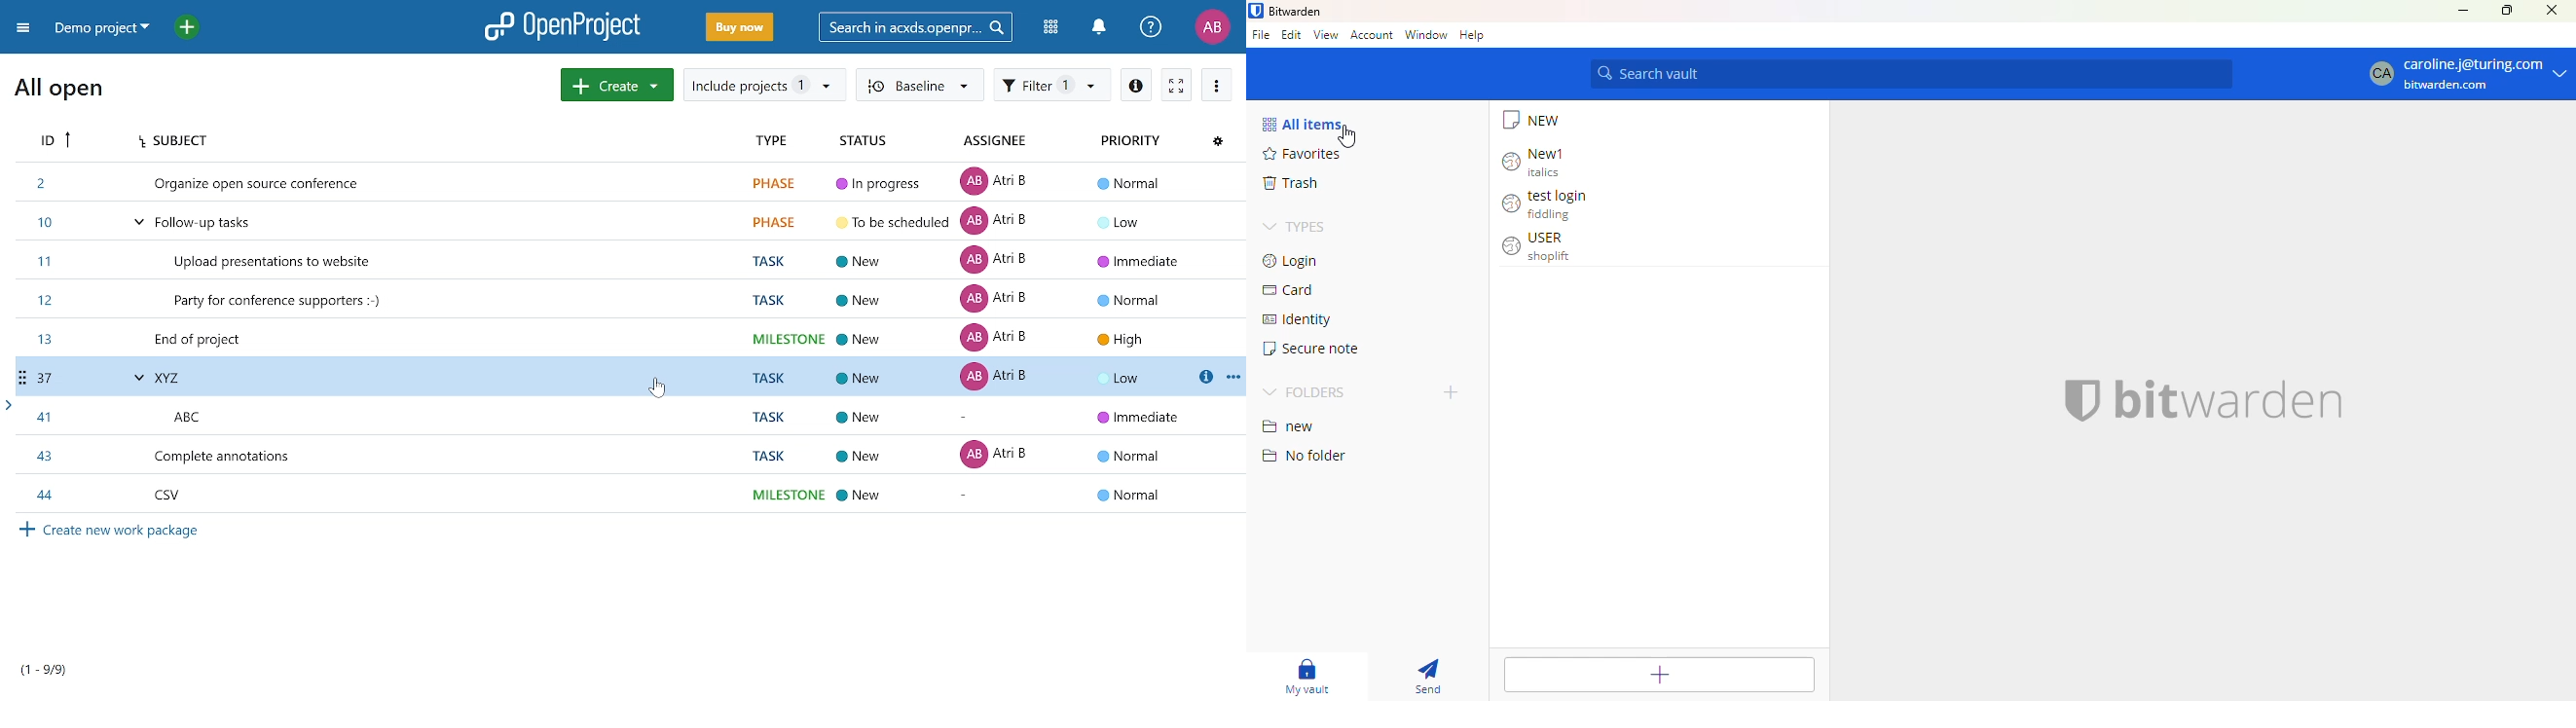  What do you see at coordinates (1291, 183) in the screenshot?
I see `trash` at bounding box center [1291, 183].